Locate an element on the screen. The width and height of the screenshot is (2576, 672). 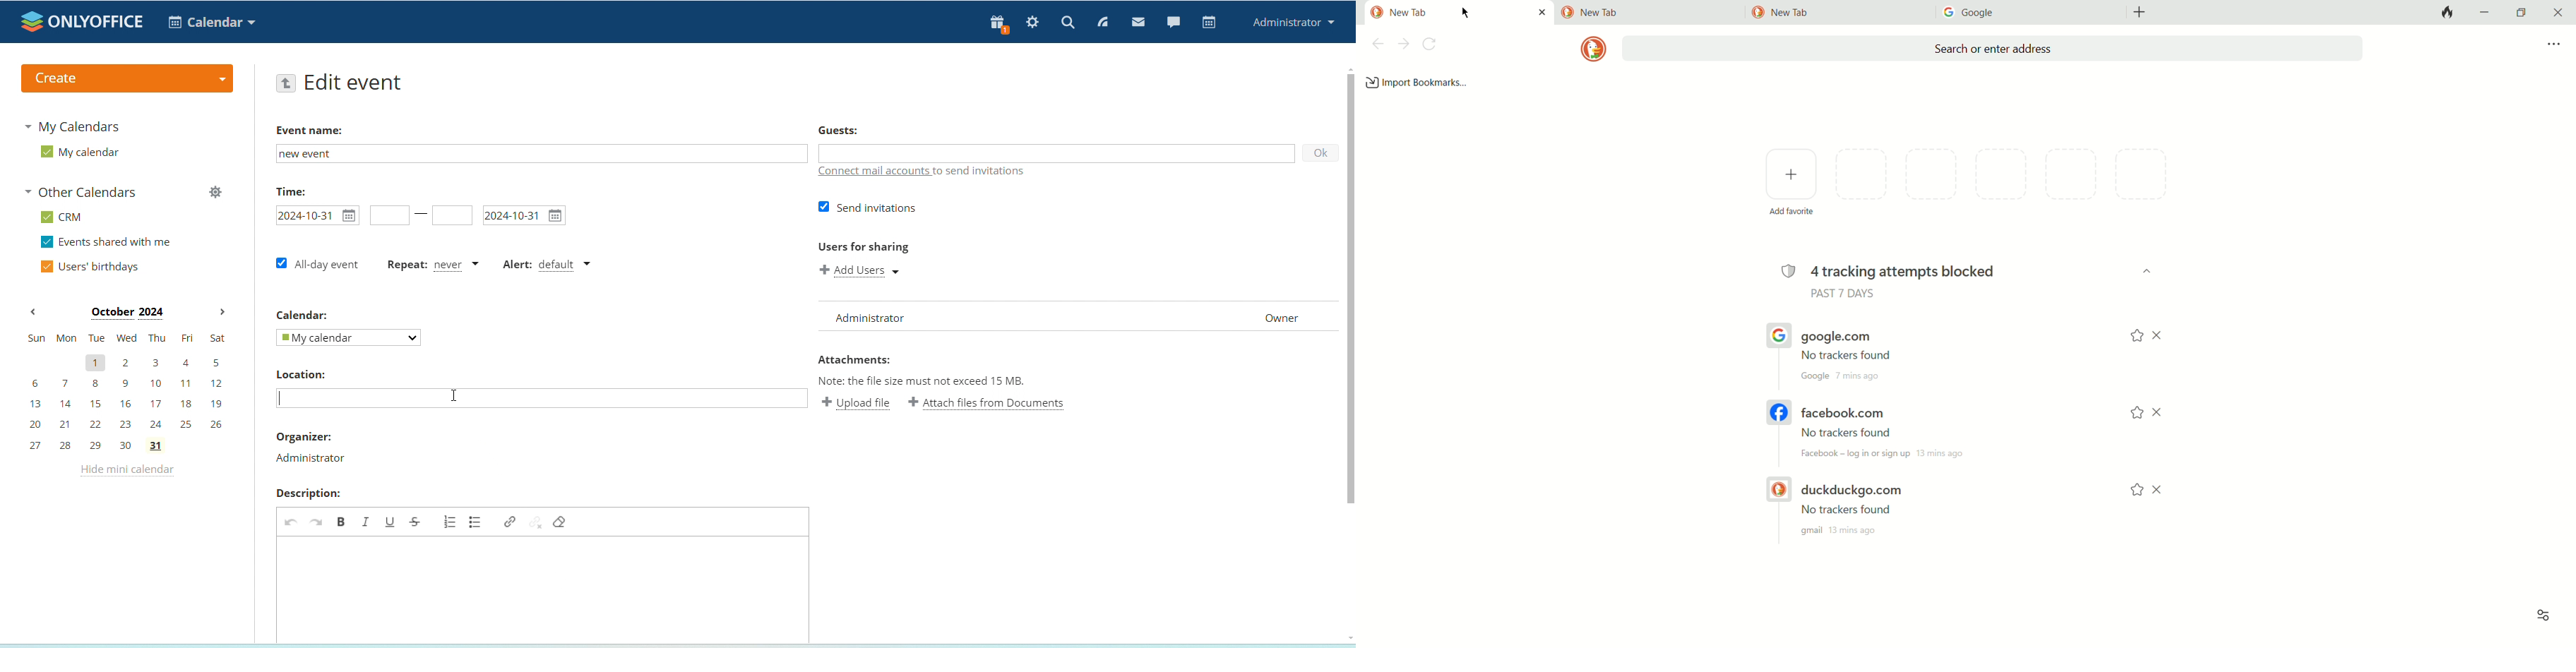
scrollbar is located at coordinates (1349, 290).